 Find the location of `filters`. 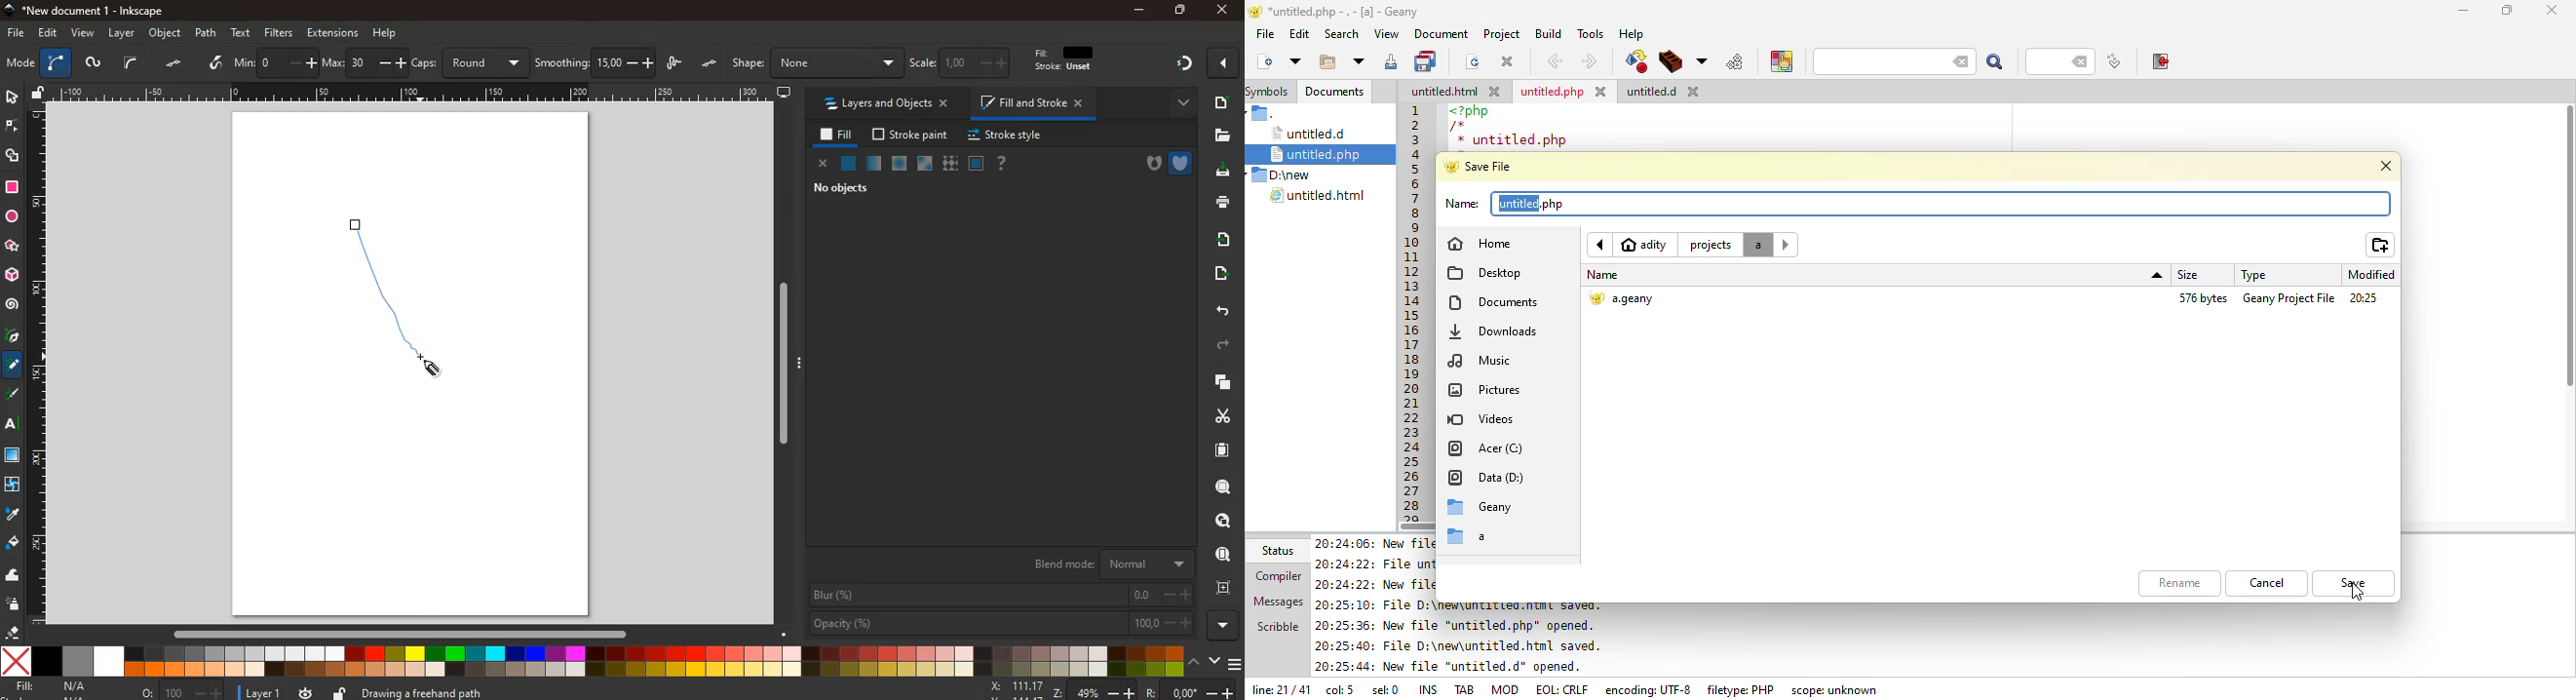

filters is located at coordinates (279, 33).